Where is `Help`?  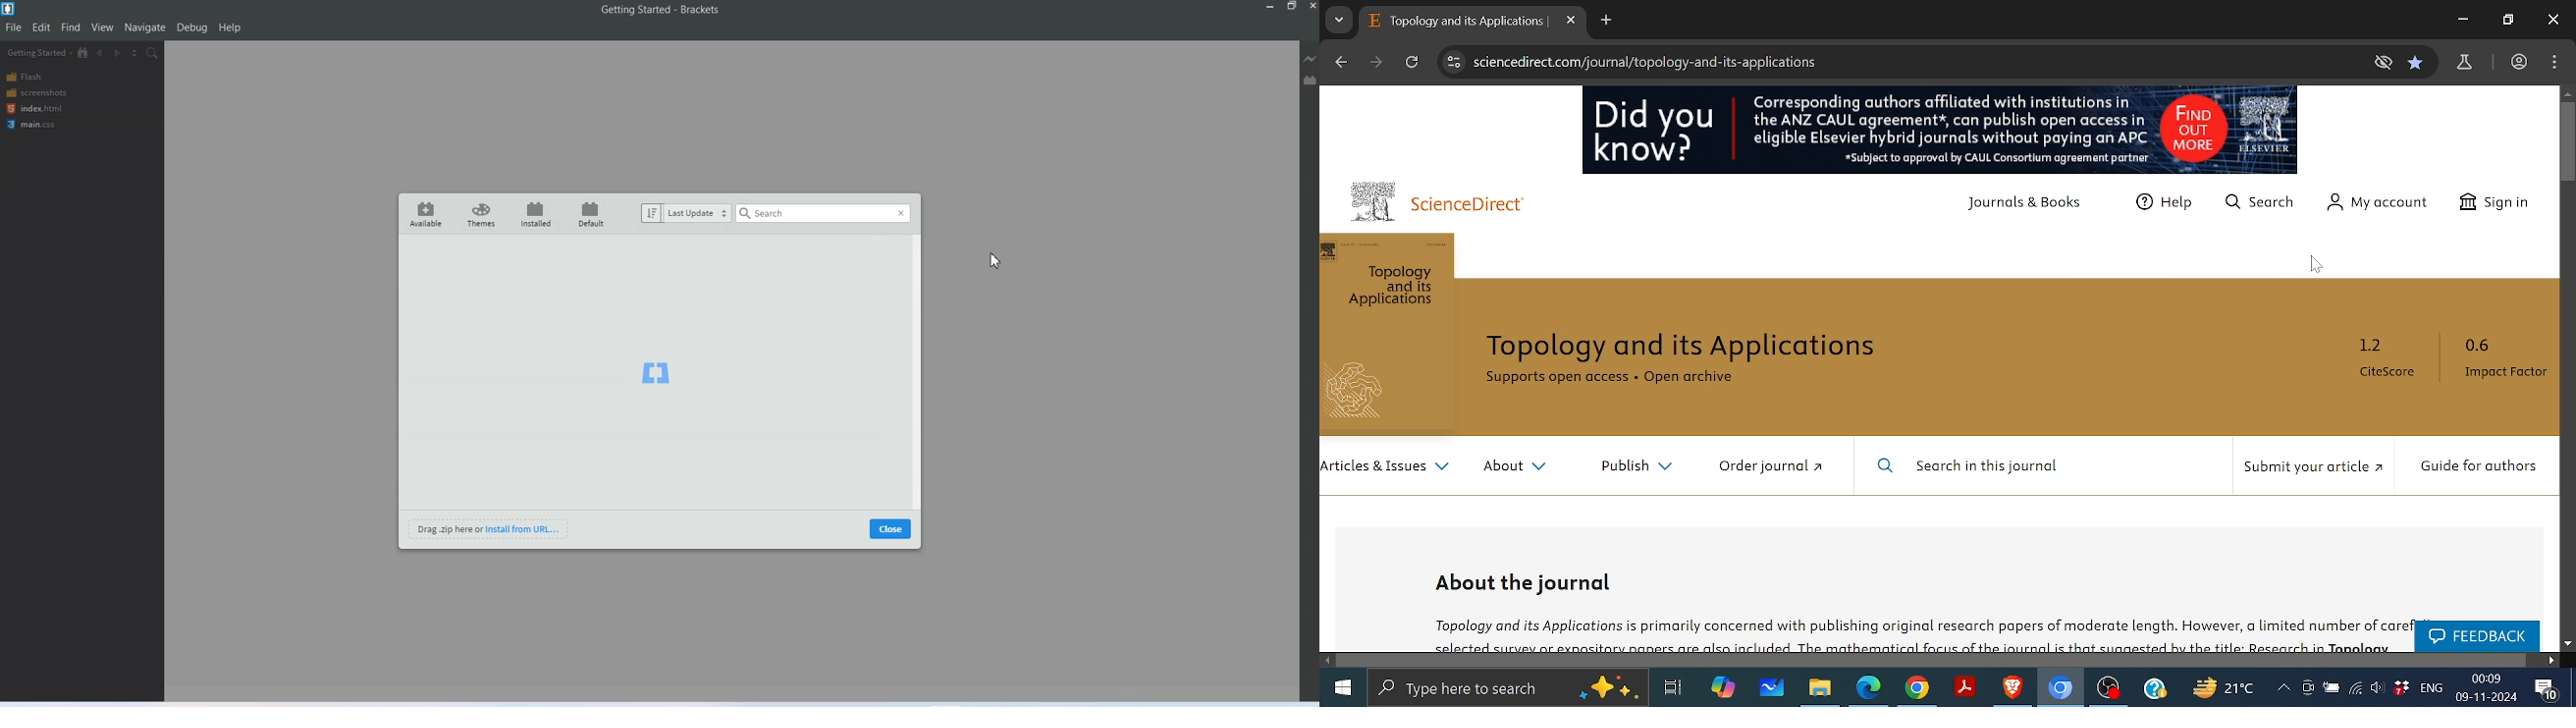
Help is located at coordinates (2155, 687).